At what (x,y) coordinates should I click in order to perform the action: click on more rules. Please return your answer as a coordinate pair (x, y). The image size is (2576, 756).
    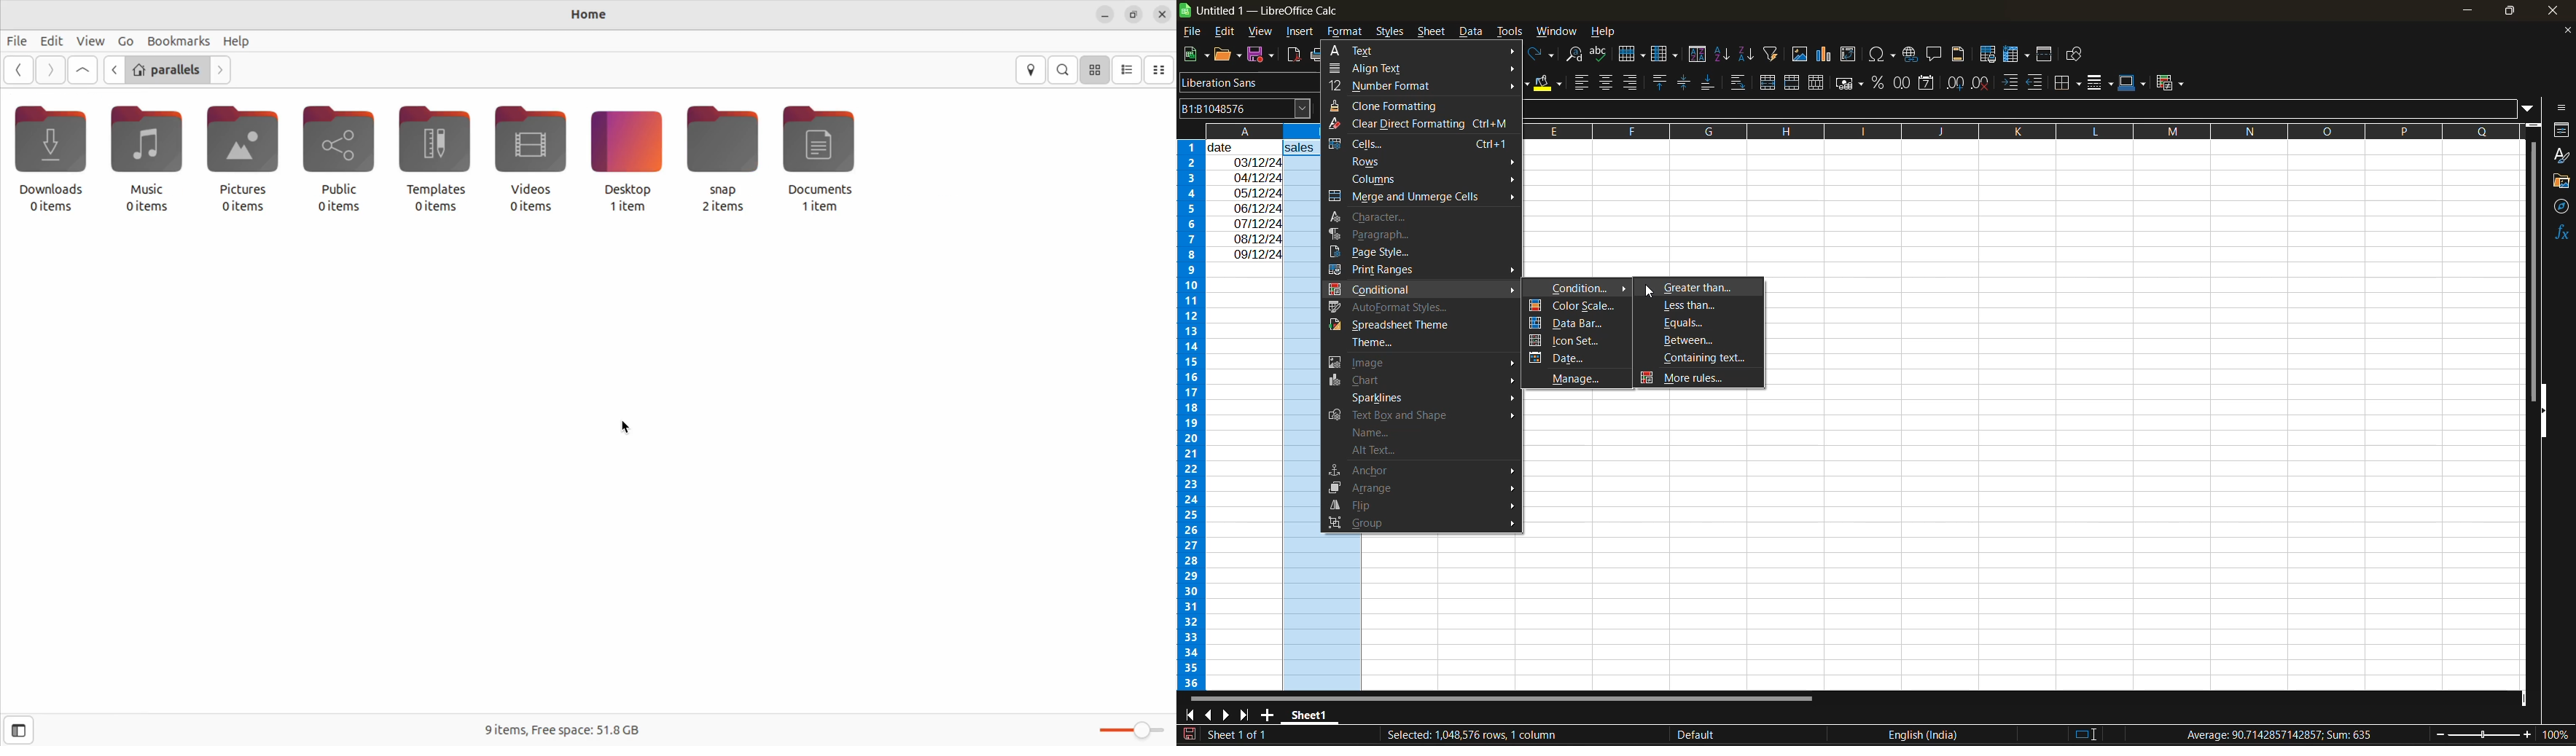
    Looking at the image, I should click on (1685, 380).